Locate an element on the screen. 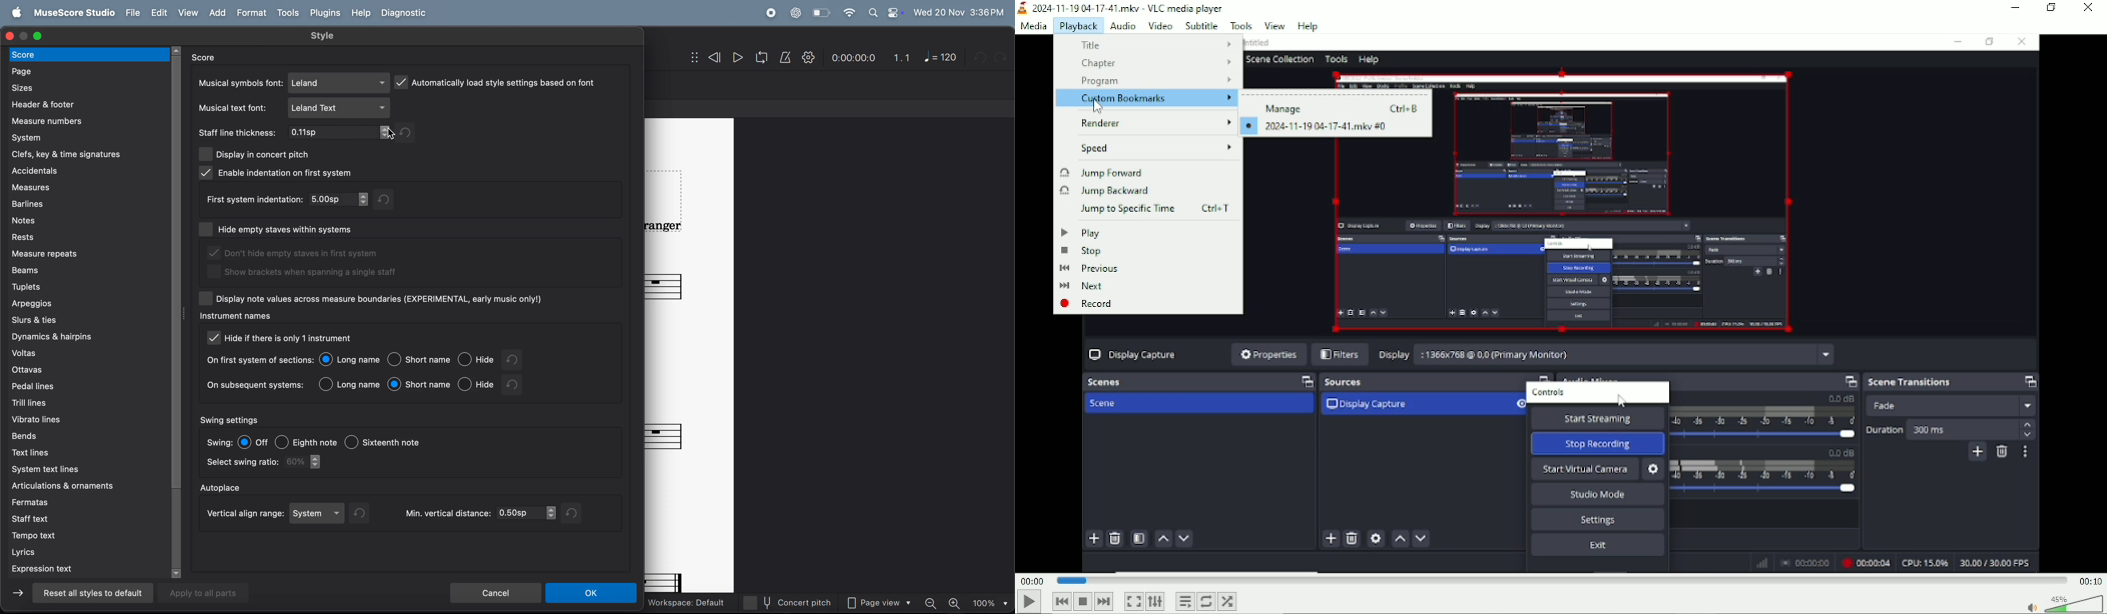 The width and height of the screenshot is (2128, 616). measures is located at coordinates (86, 188).